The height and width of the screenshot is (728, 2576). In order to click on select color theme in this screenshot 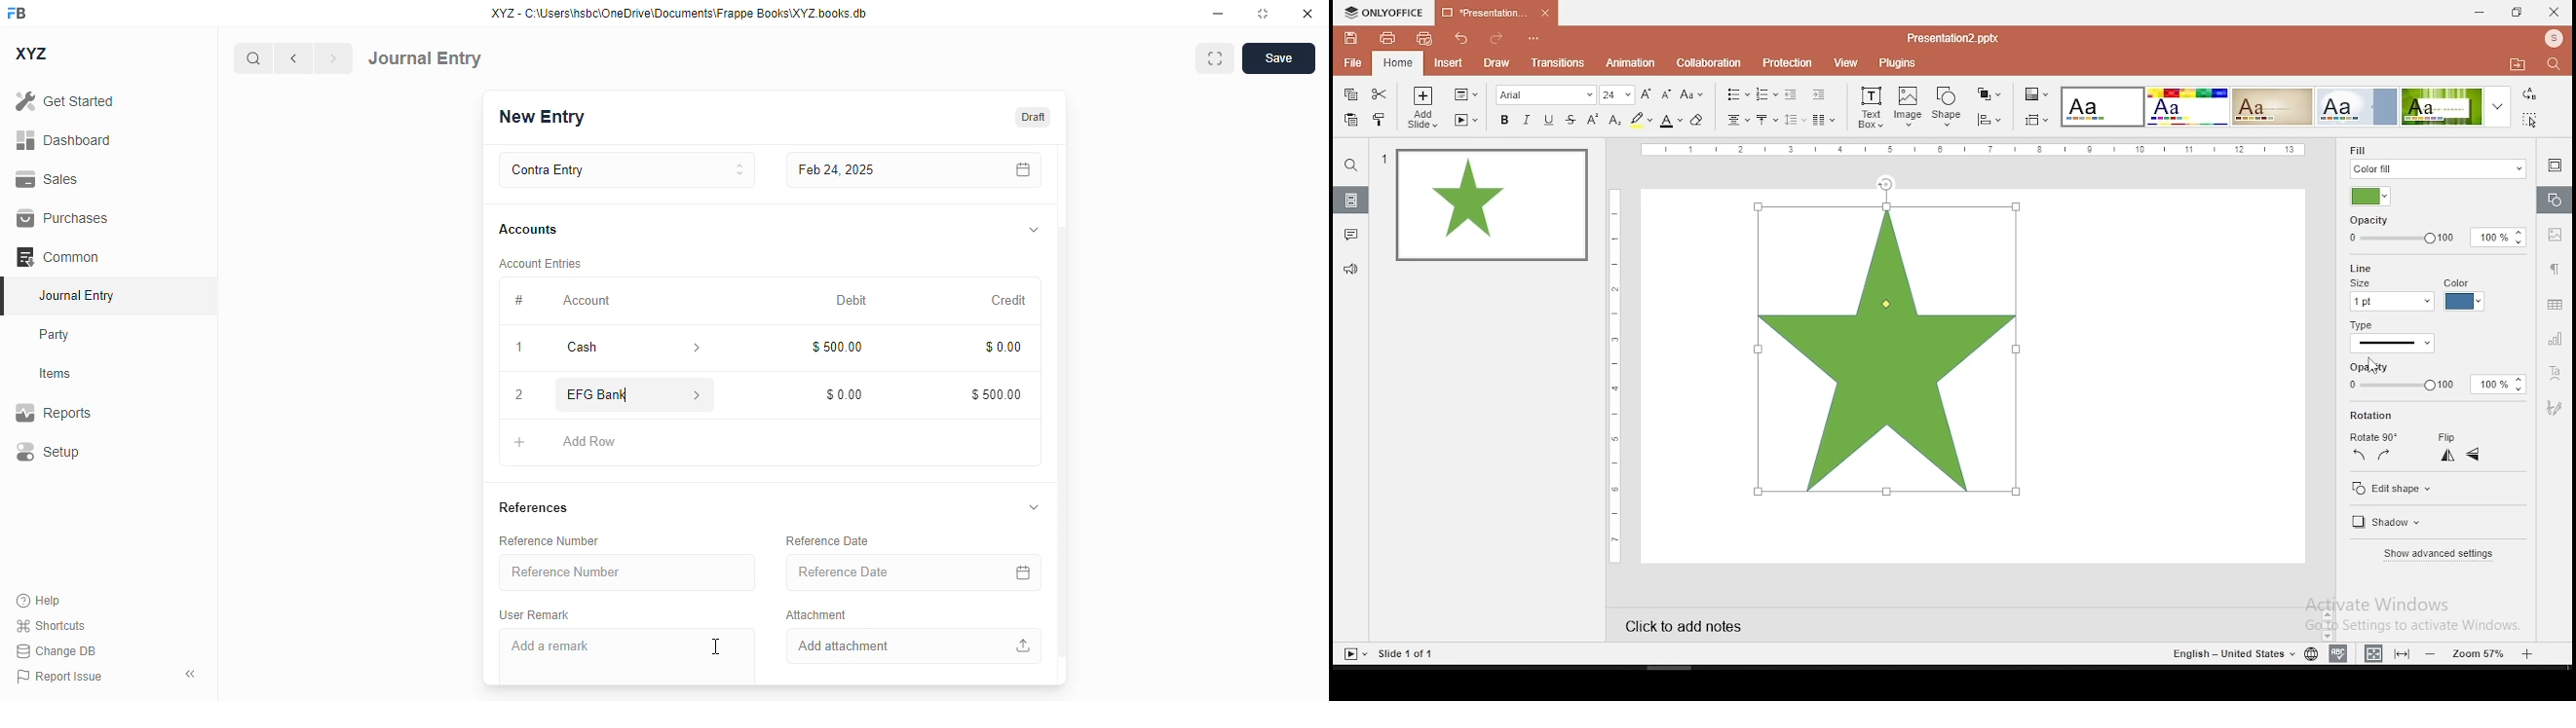, I will do `click(2037, 95)`.